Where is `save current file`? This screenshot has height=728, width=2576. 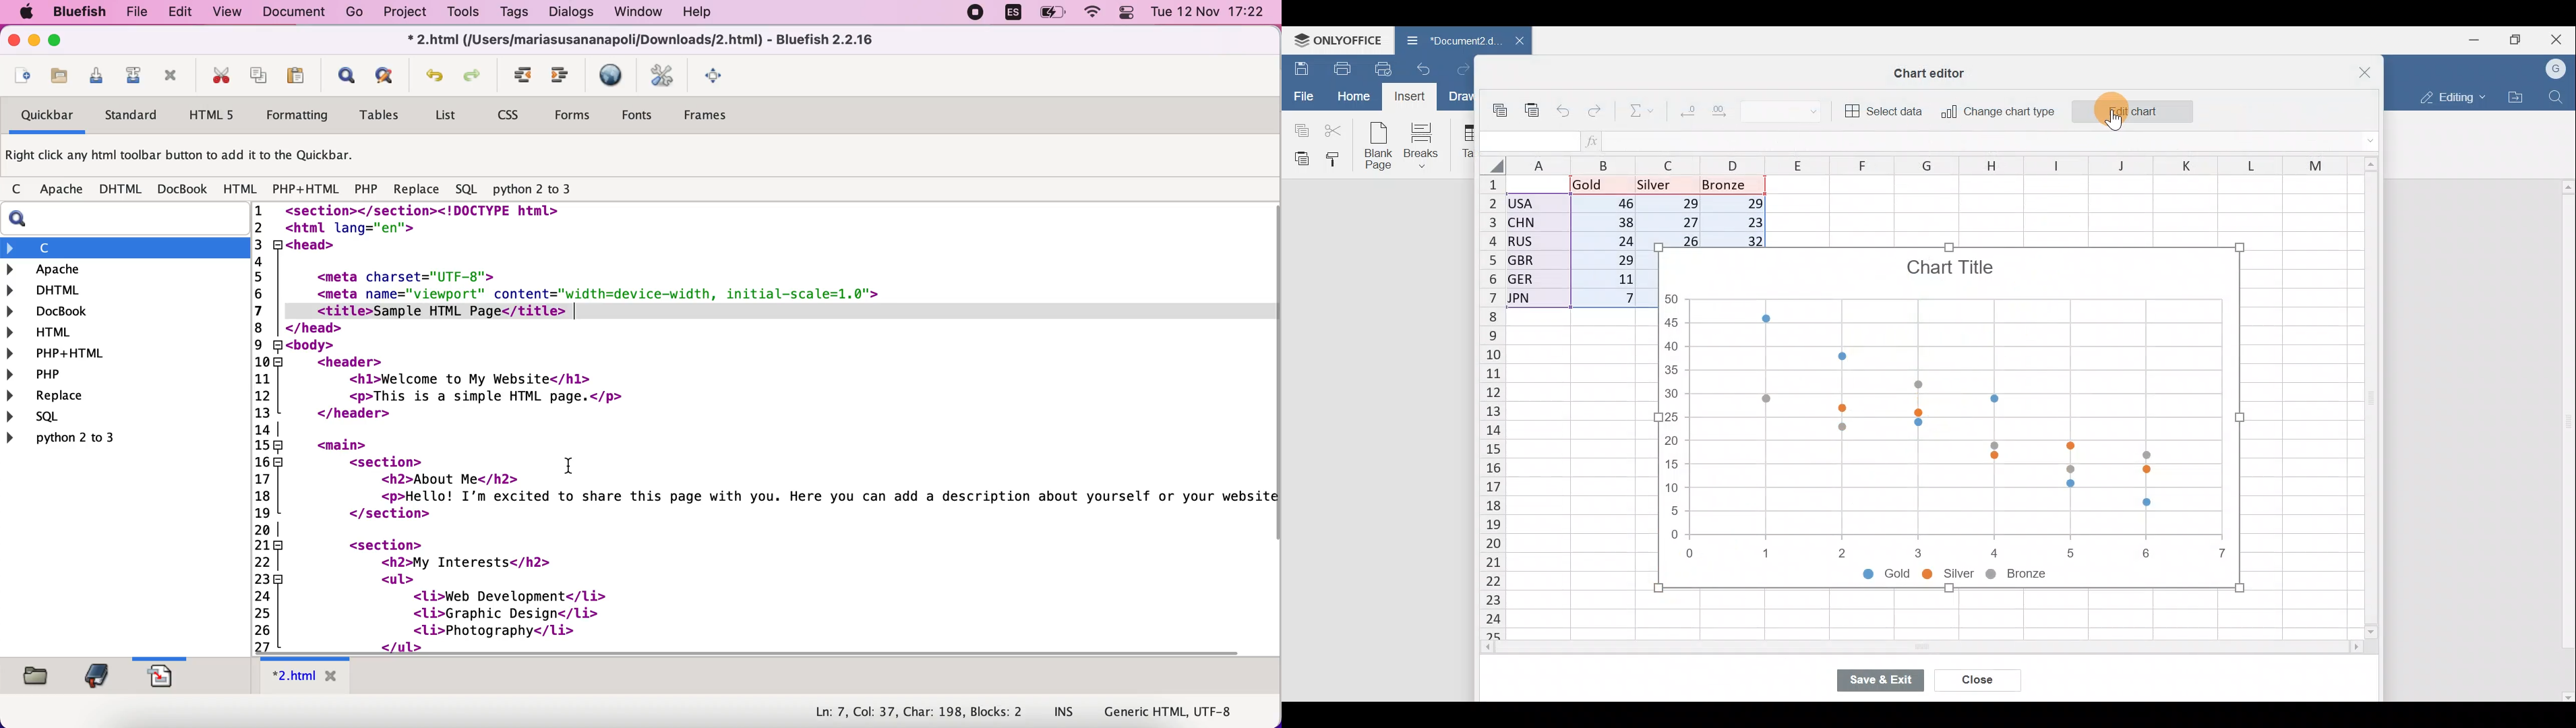 save current file is located at coordinates (98, 76).